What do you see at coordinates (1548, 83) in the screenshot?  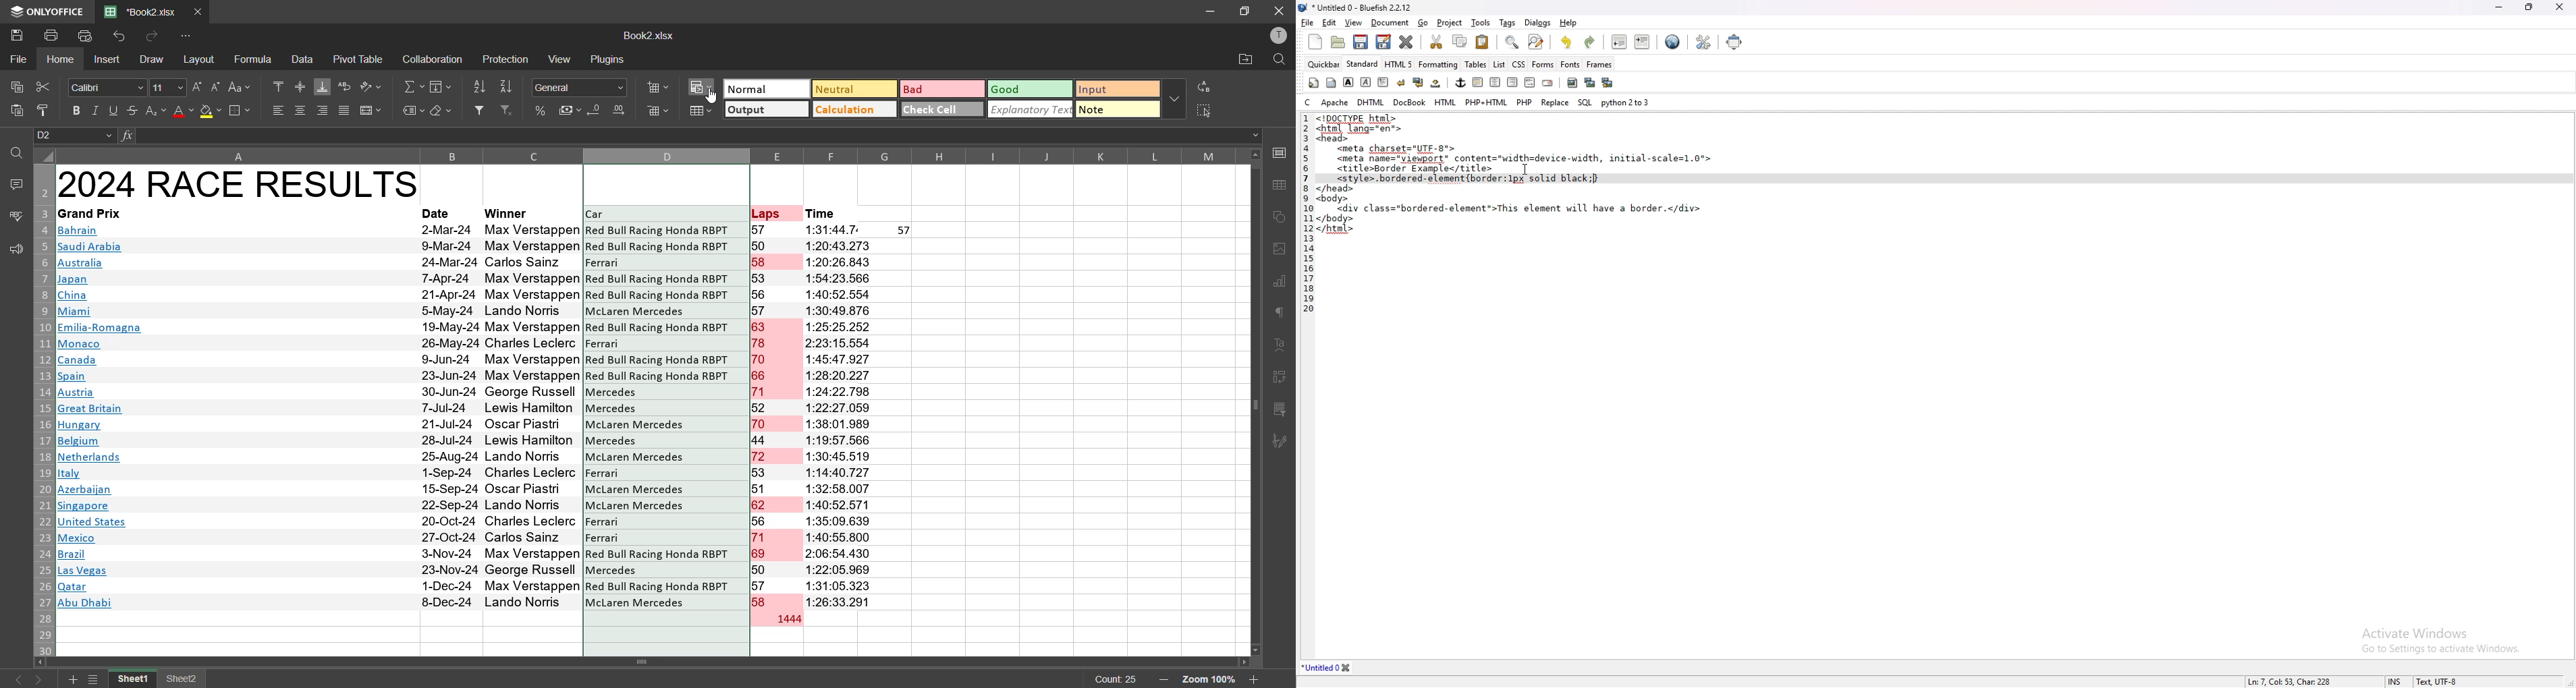 I see `email` at bounding box center [1548, 83].